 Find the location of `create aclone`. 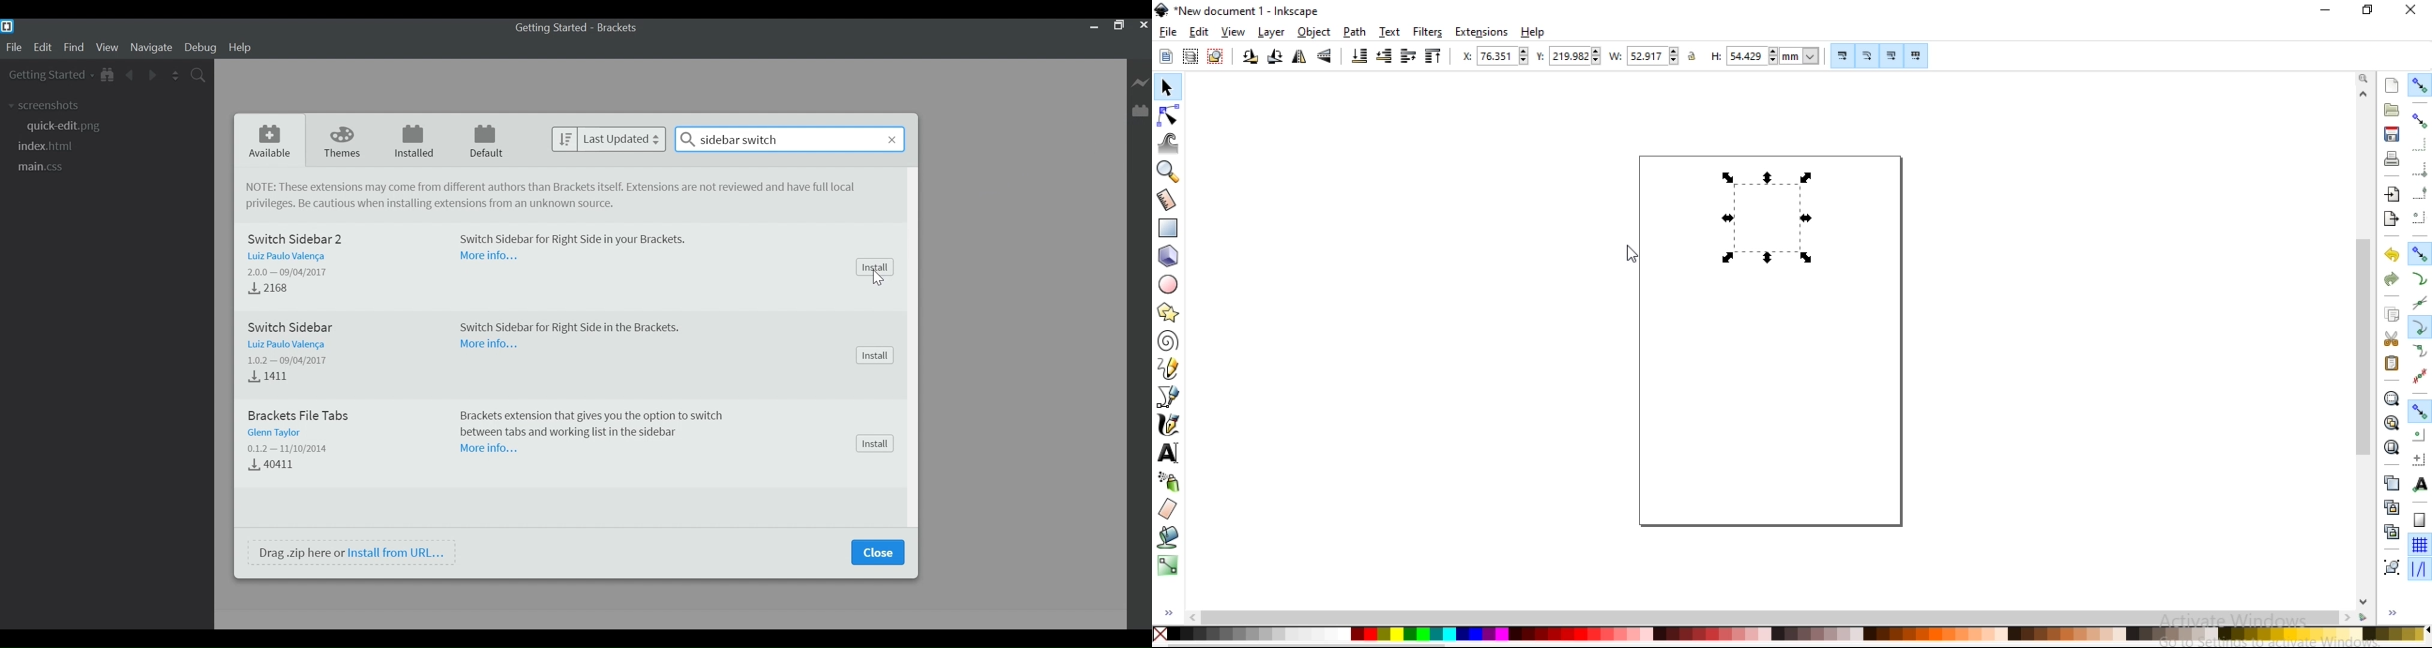

create aclone is located at coordinates (2390, 508).